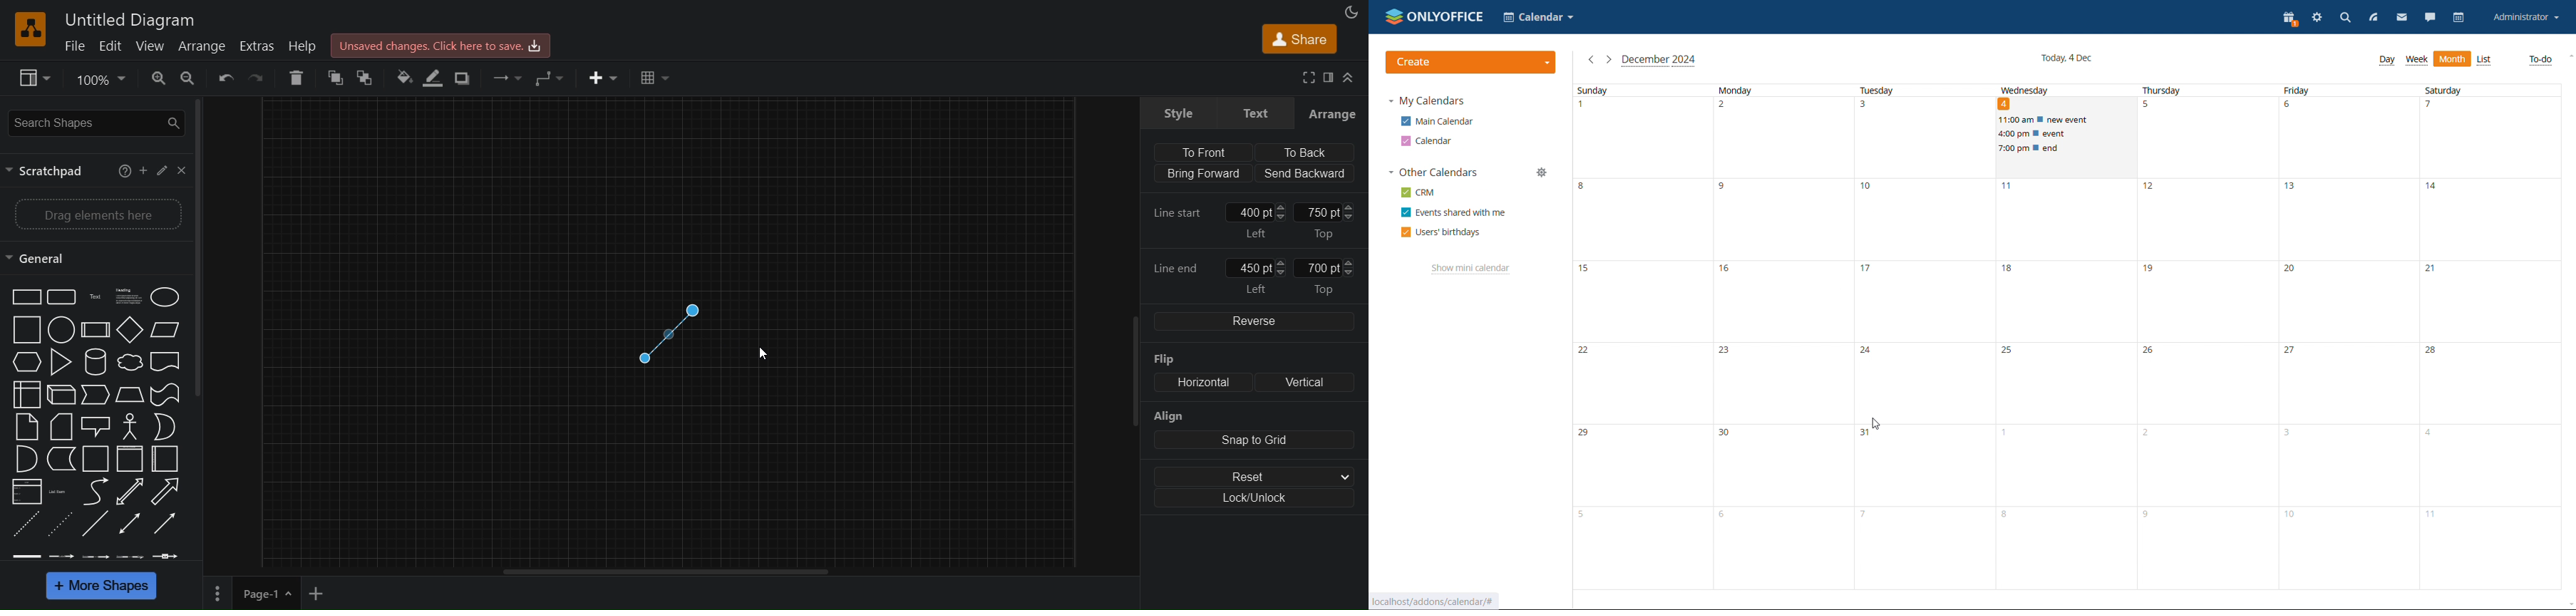 This screenshot has height=616, width=2576. What do you see at coordinates (1200, 150) in the screenshot?
I see `to front` at bounding box center [1200, 150].